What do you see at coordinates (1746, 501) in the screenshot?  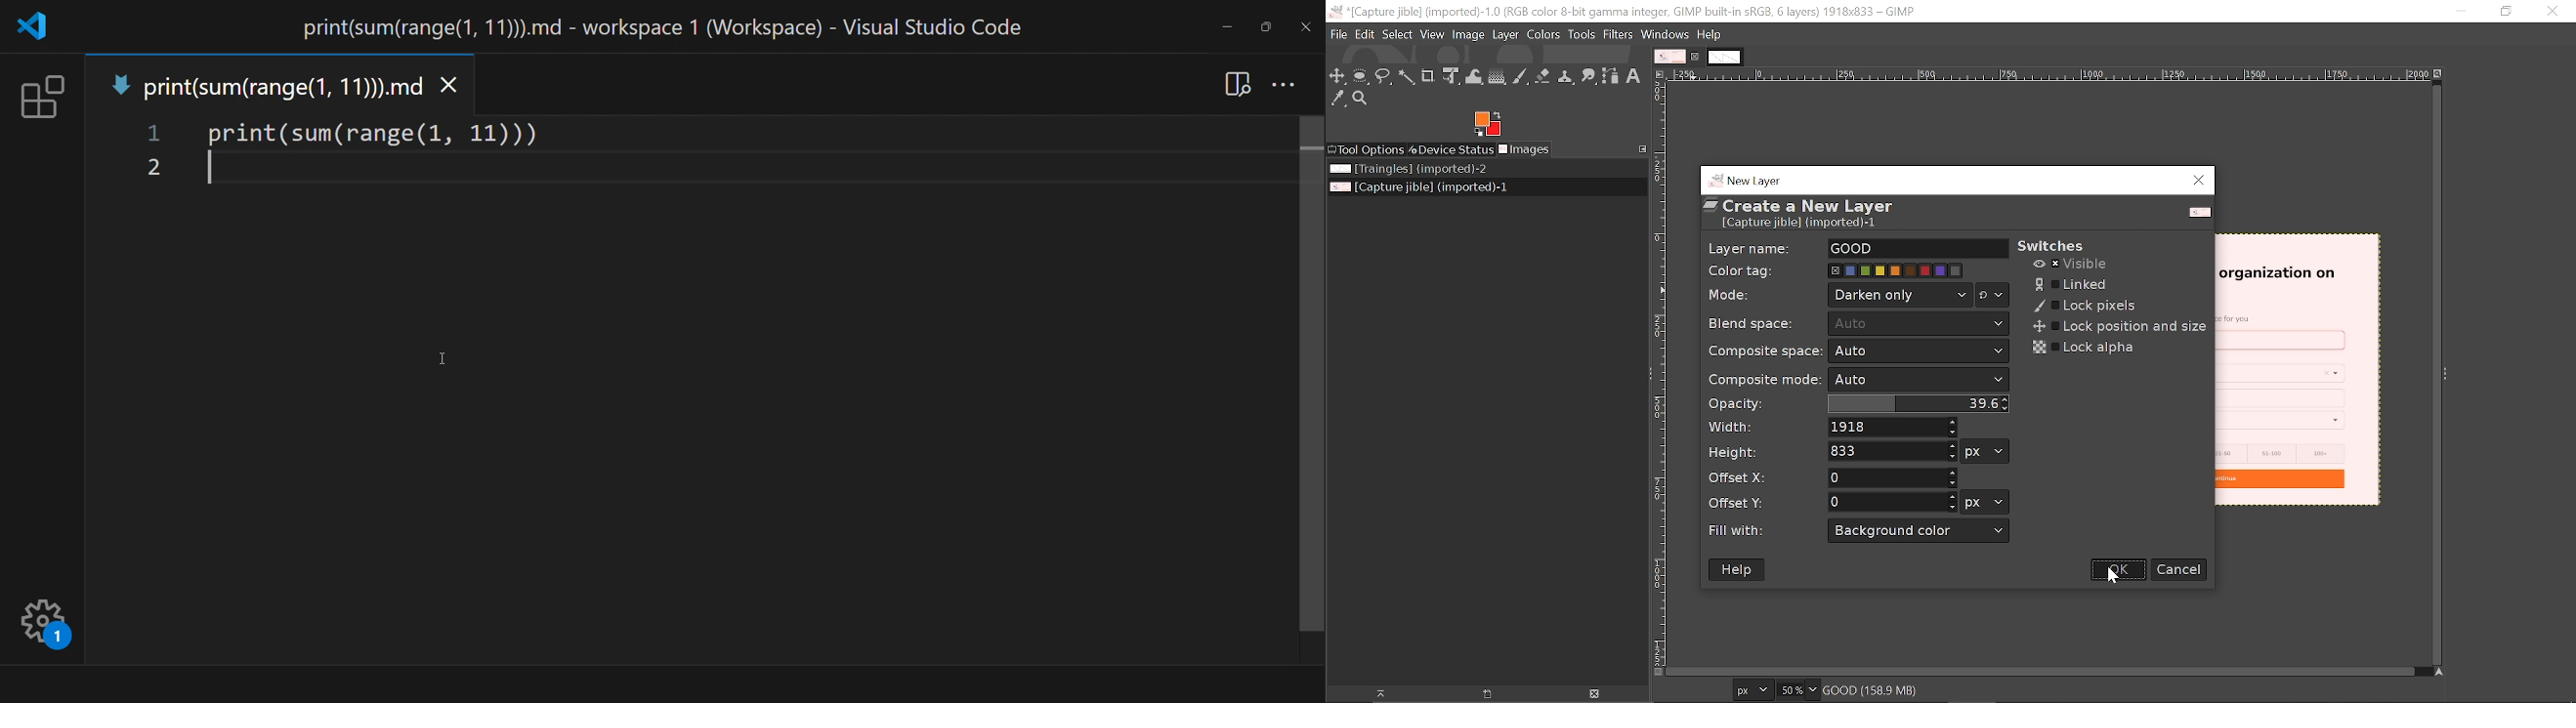 I see `Offset Y:` at bounding box center [1746, 501].